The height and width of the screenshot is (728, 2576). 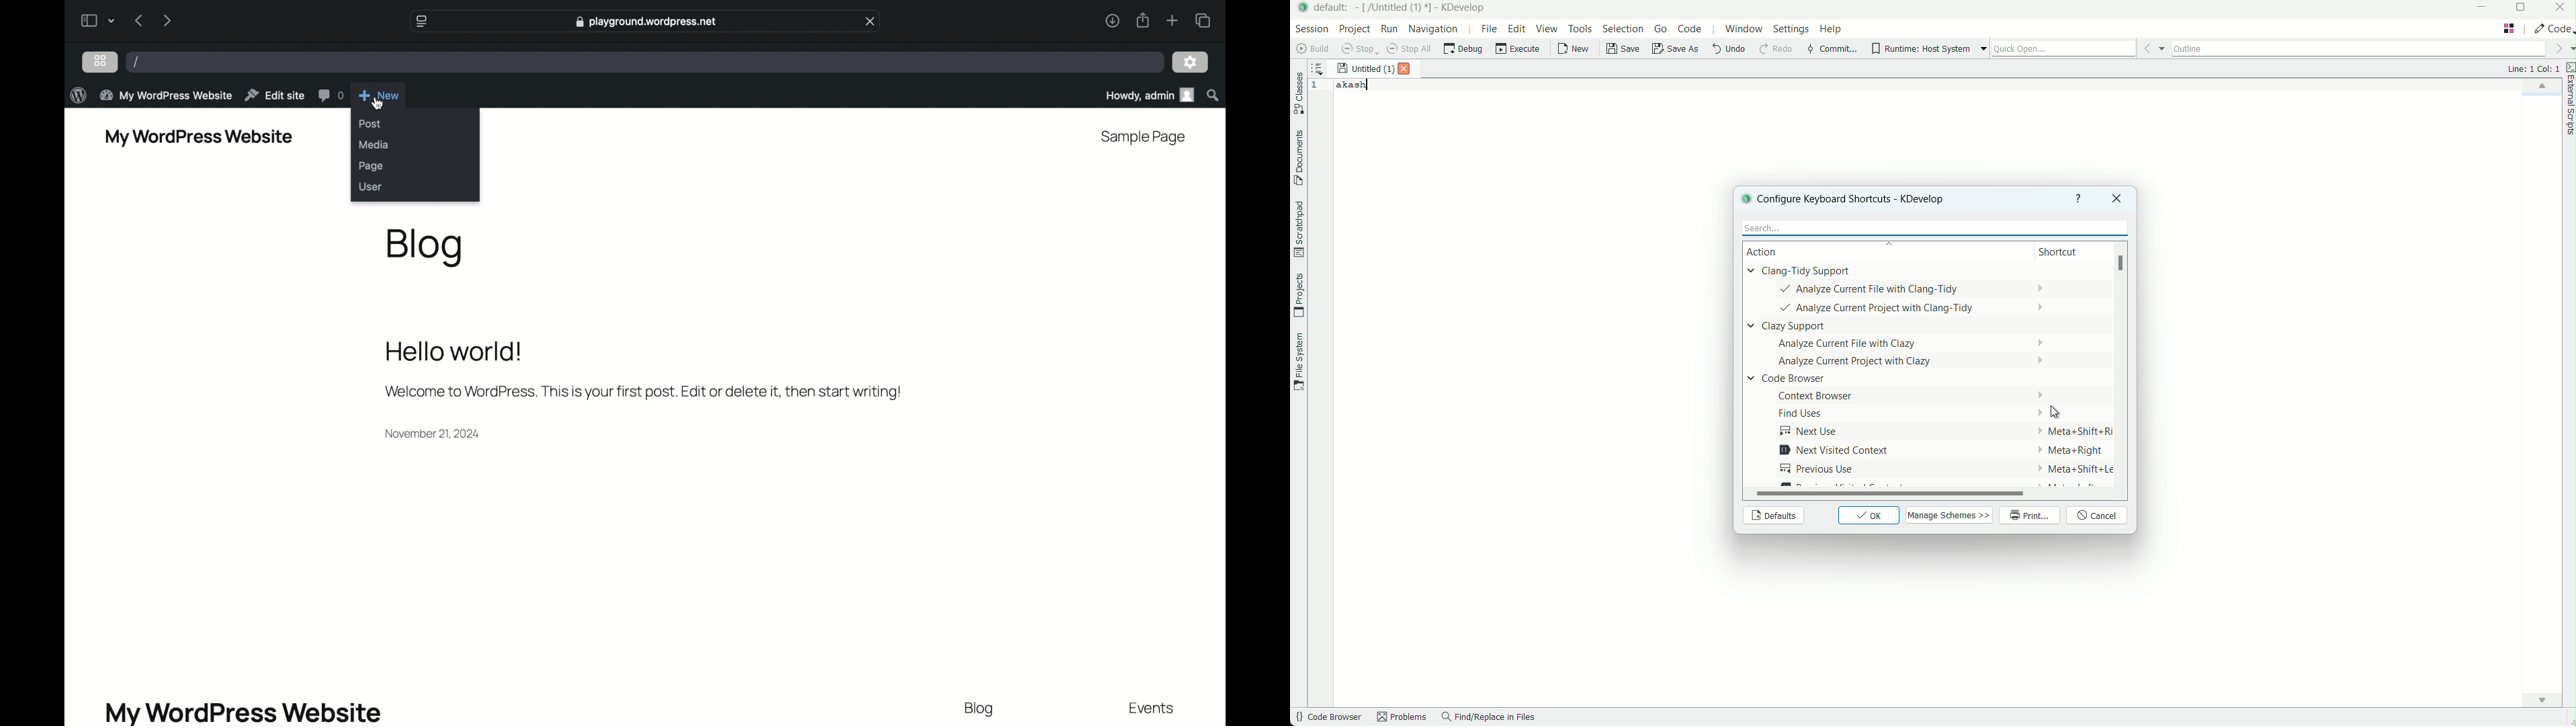 What do you see at coordinates (331, 95) in the screenshot?
I see `comments` at bounding box center [331, 95].